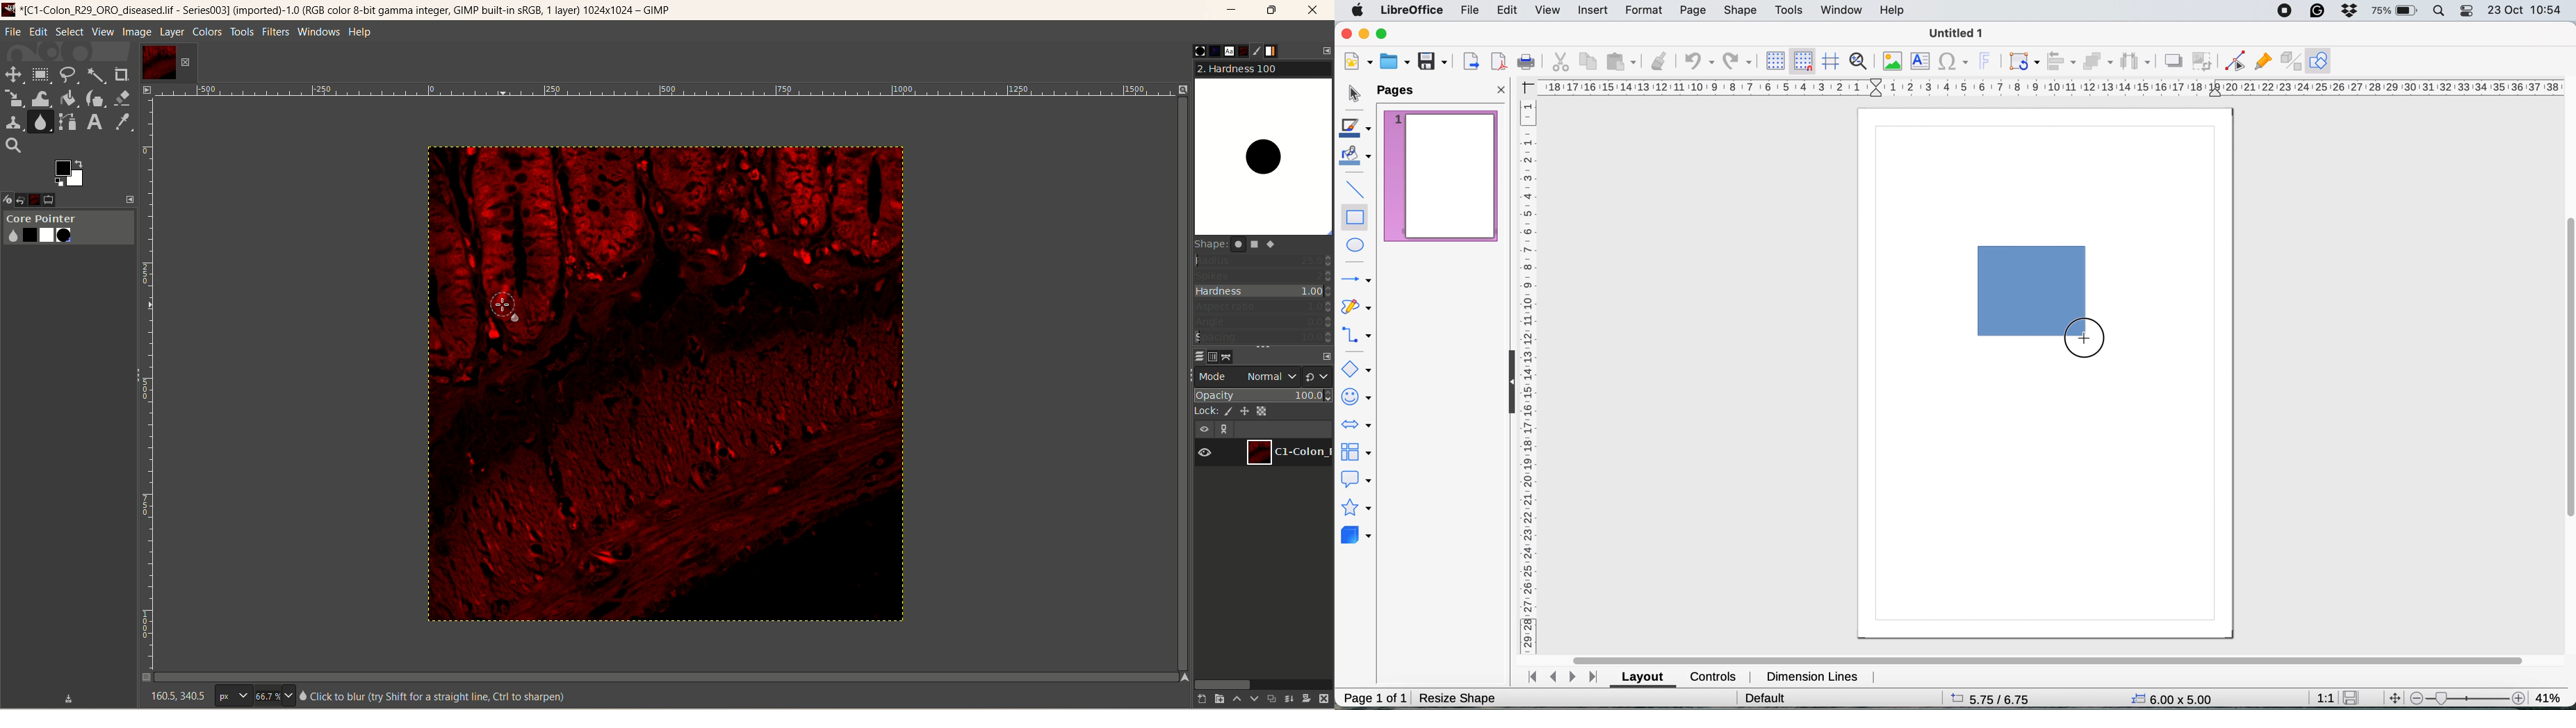 The width and height of the screenshot is (2576, 728). What do you see at coordinates (2023, 62) in the screenshot?
I see `transformations` at bounding box center [2023, 62].